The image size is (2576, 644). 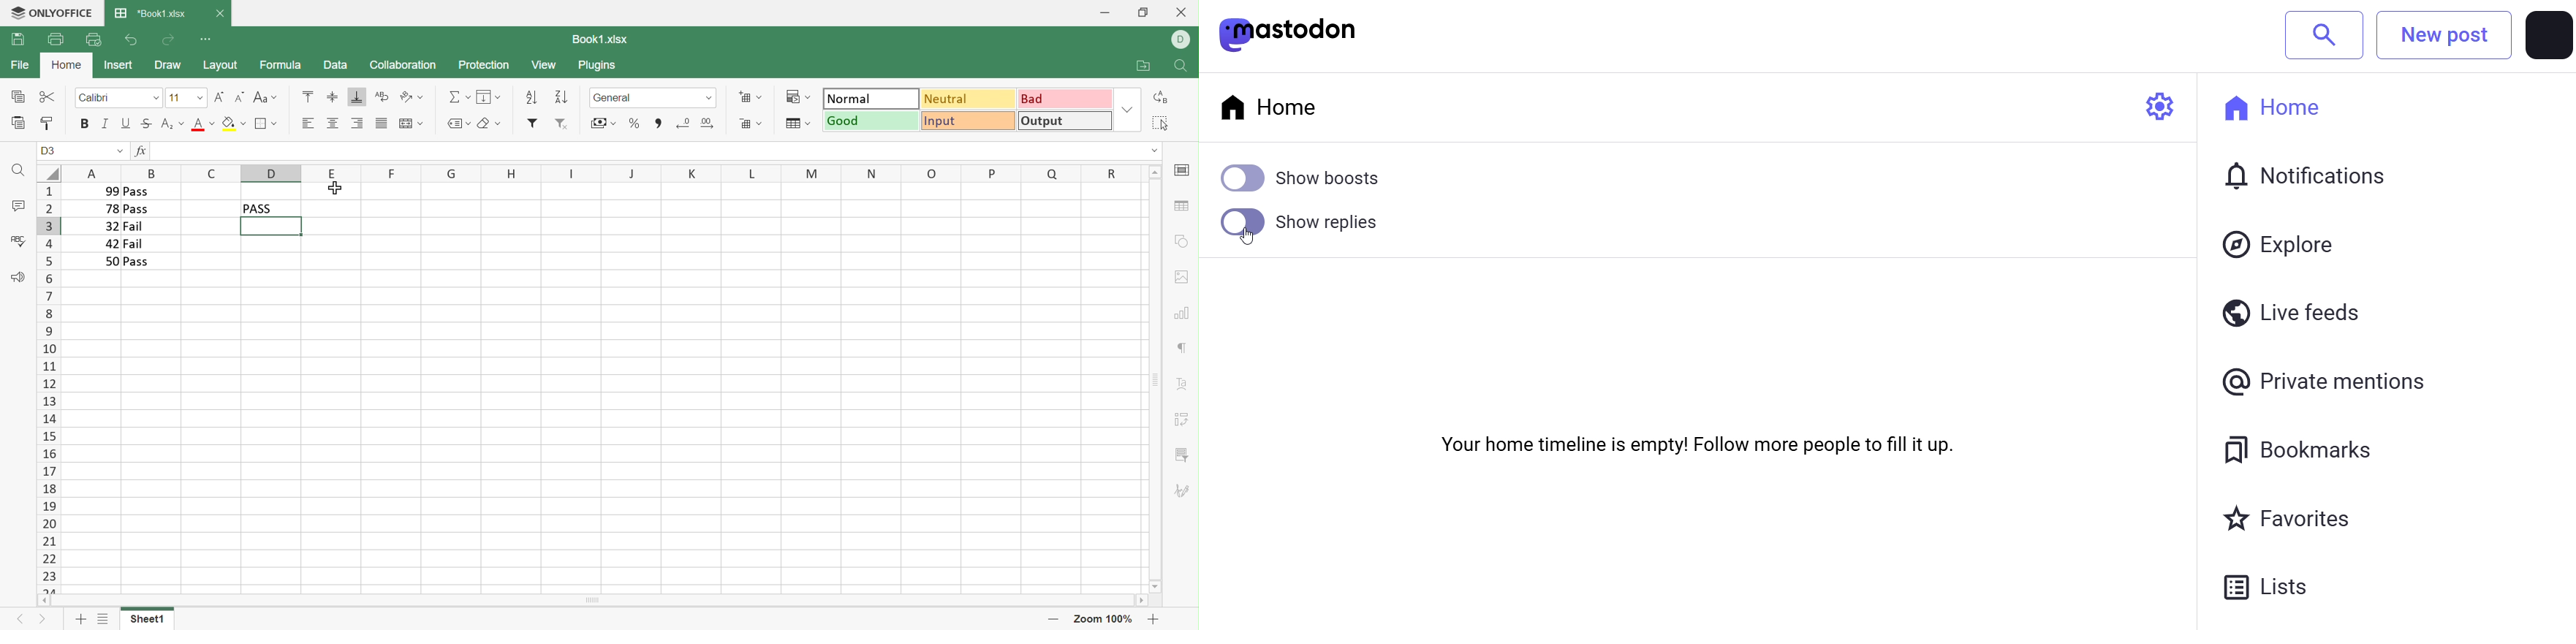 I want to click on Increase decimal, so click(x=708, y=123).